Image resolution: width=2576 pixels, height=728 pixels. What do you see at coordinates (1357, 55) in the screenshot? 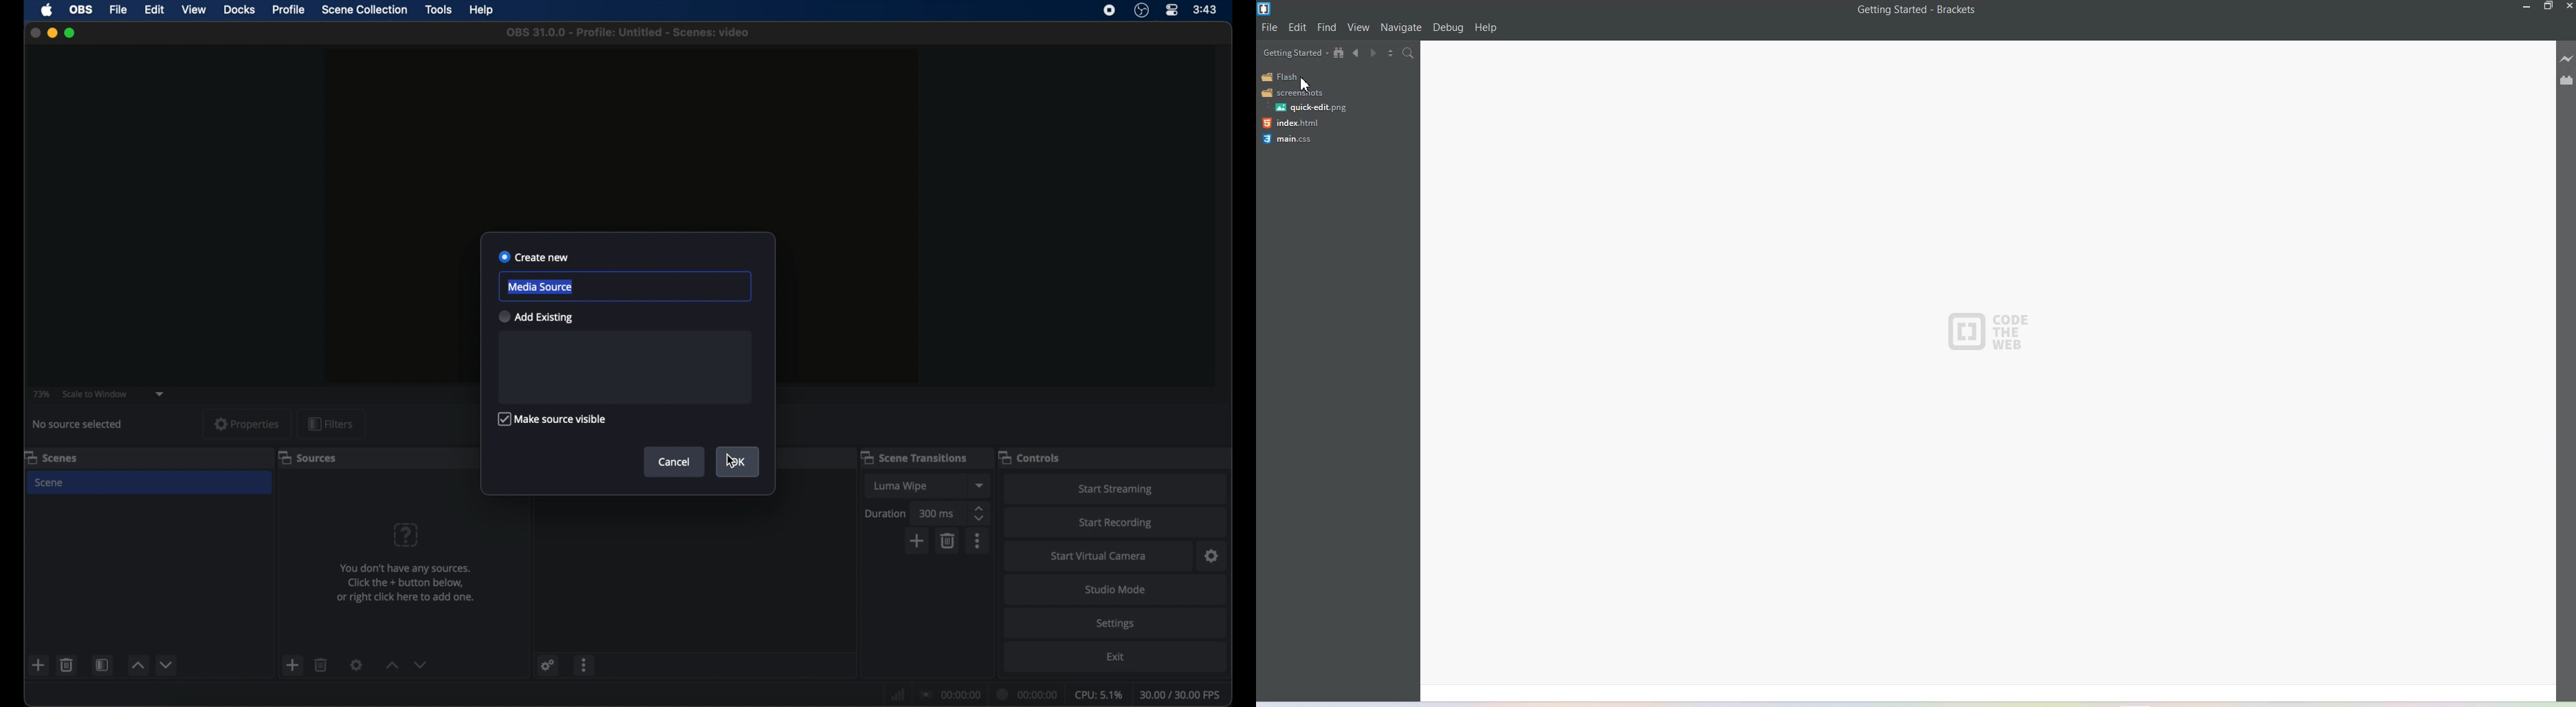
I see `Navigate Backwards` at bounding box center [1357, 55].